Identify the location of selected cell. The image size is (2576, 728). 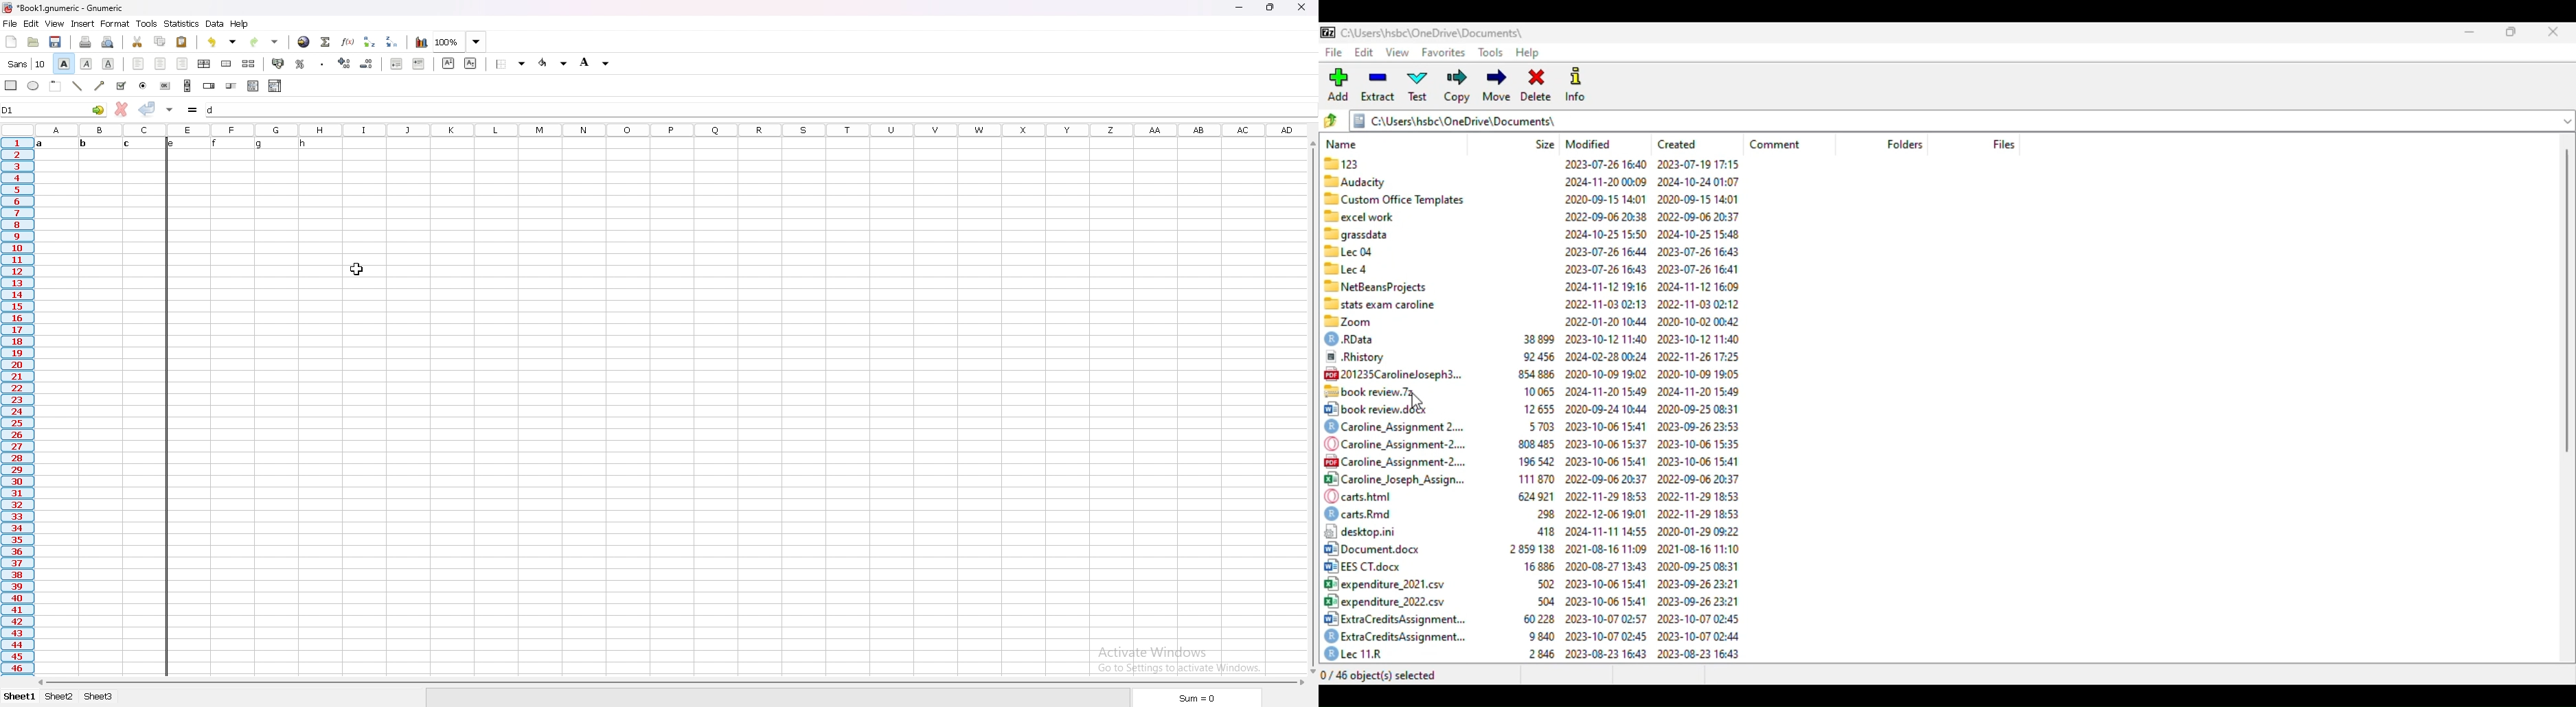
(54, 110).